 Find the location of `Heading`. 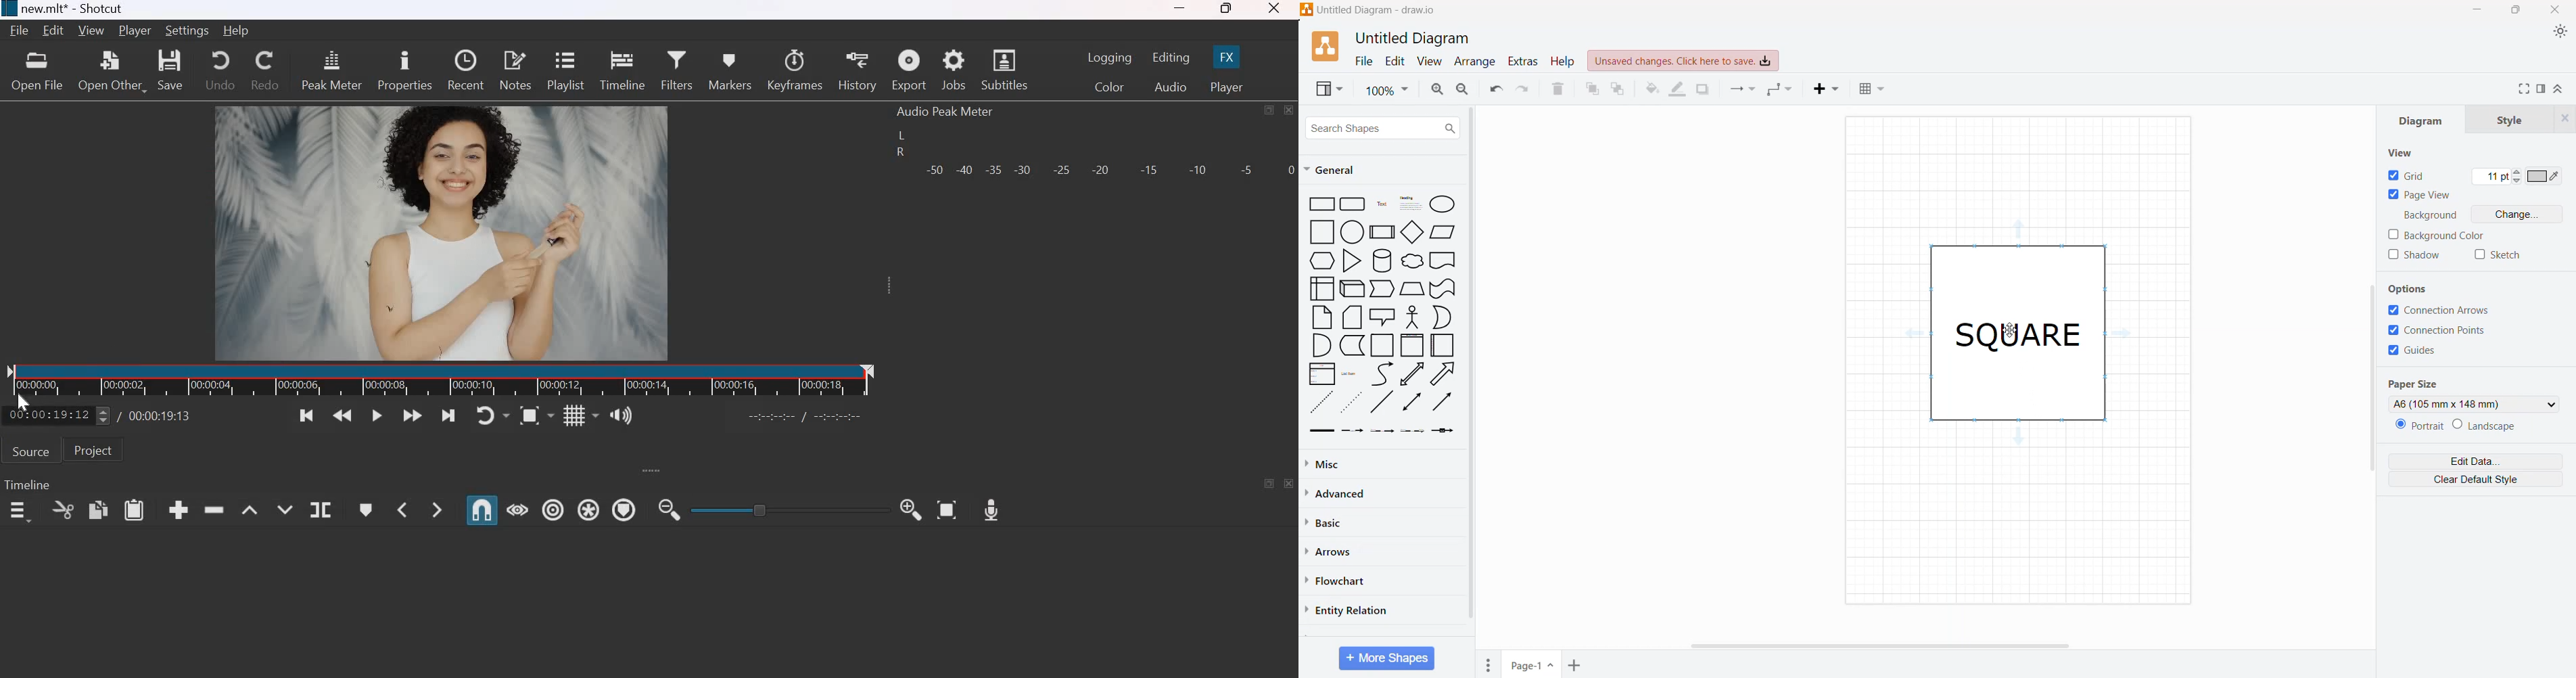

Heading is located at coordinates (1410, 203).